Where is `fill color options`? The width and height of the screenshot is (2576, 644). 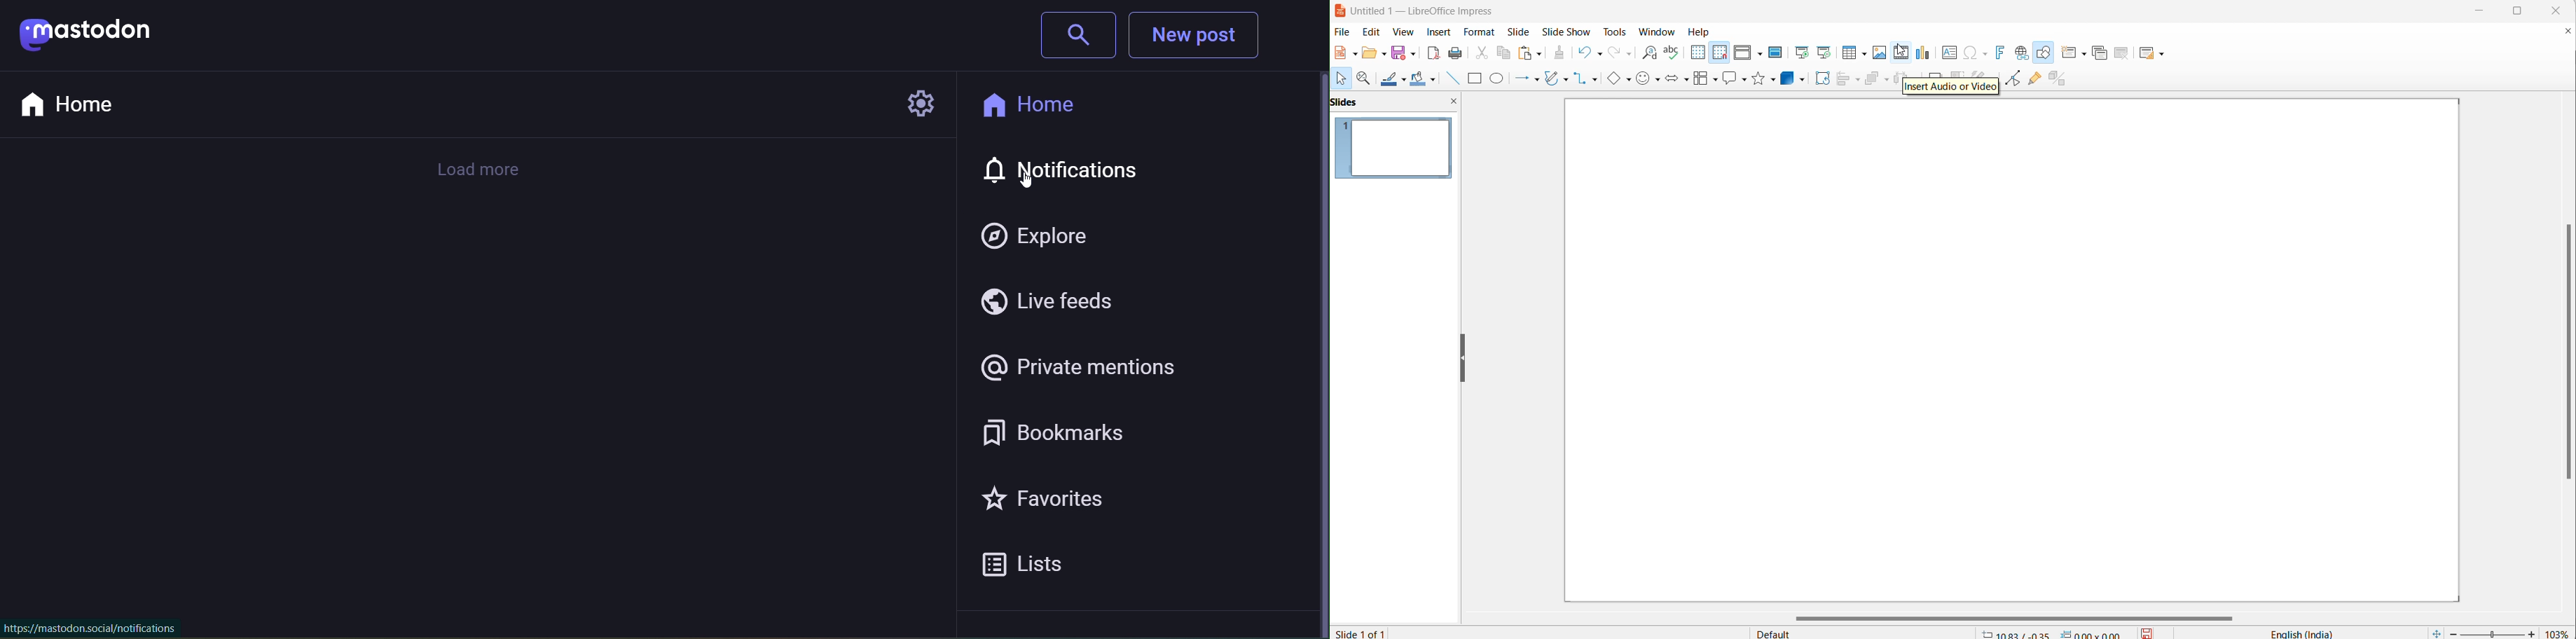
fill color options is located at coordinates (1432, 82).